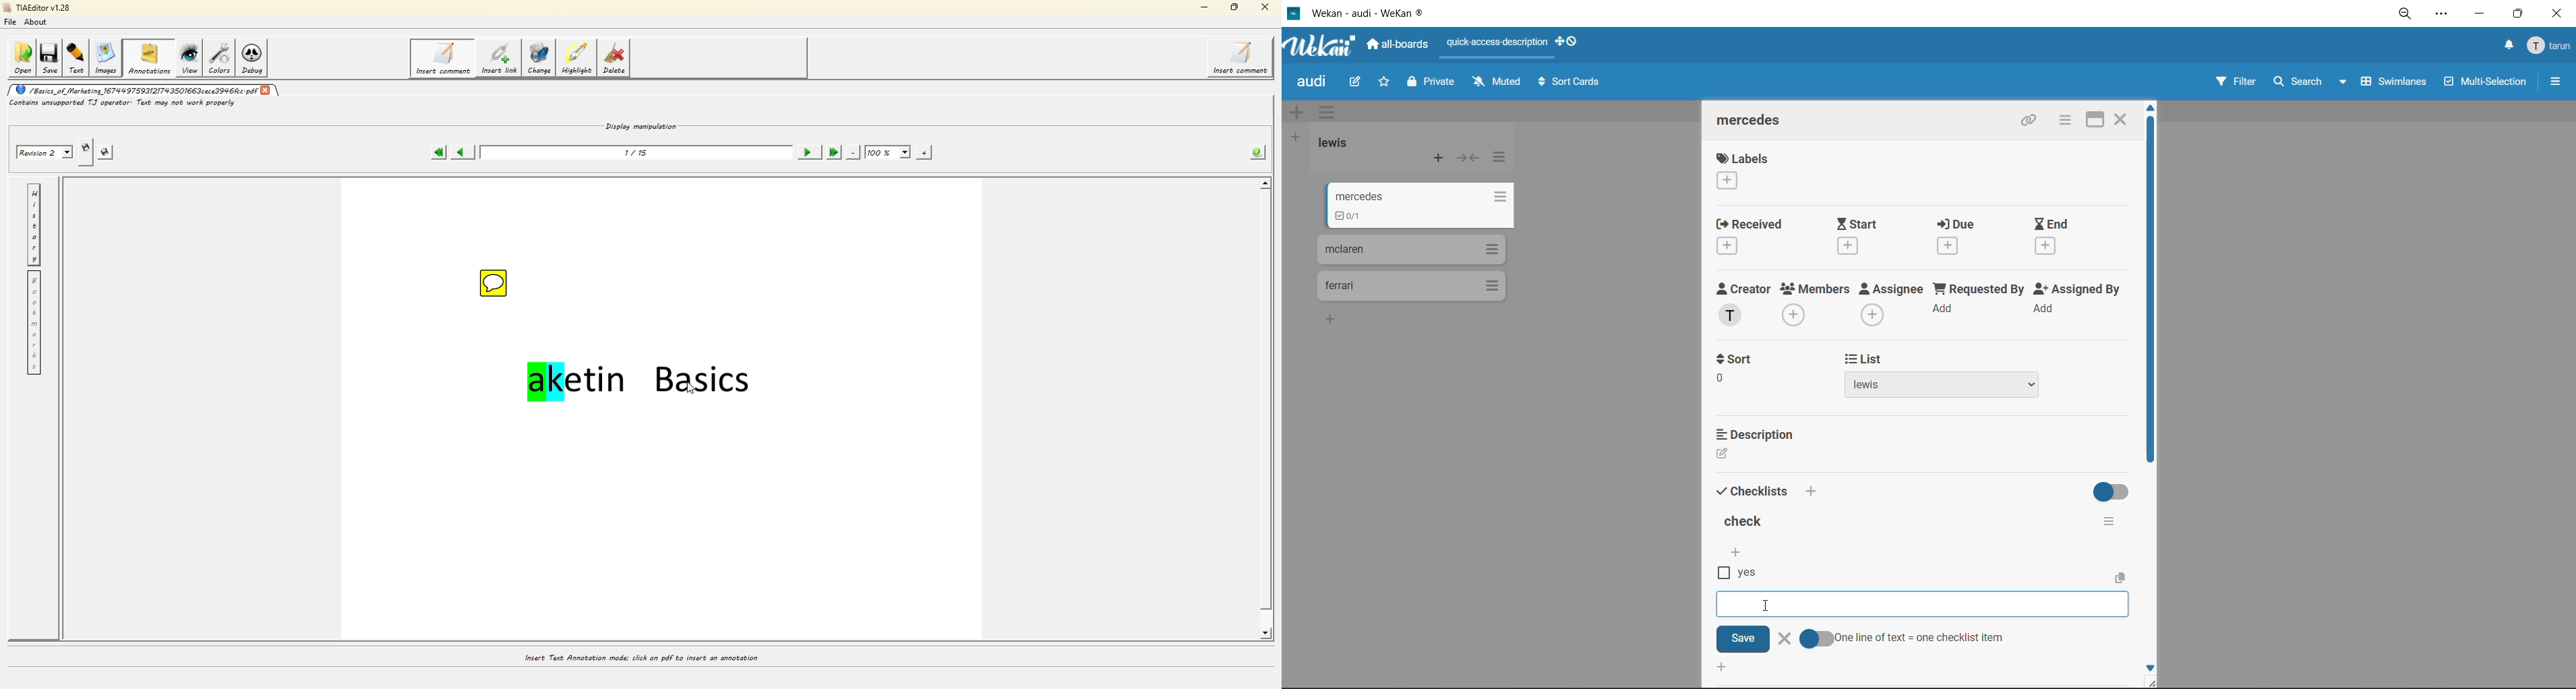  What do you see at coordinates (1746, 523) in the screenshot?
I see `checklist title` at bounding box center [1746, 523].